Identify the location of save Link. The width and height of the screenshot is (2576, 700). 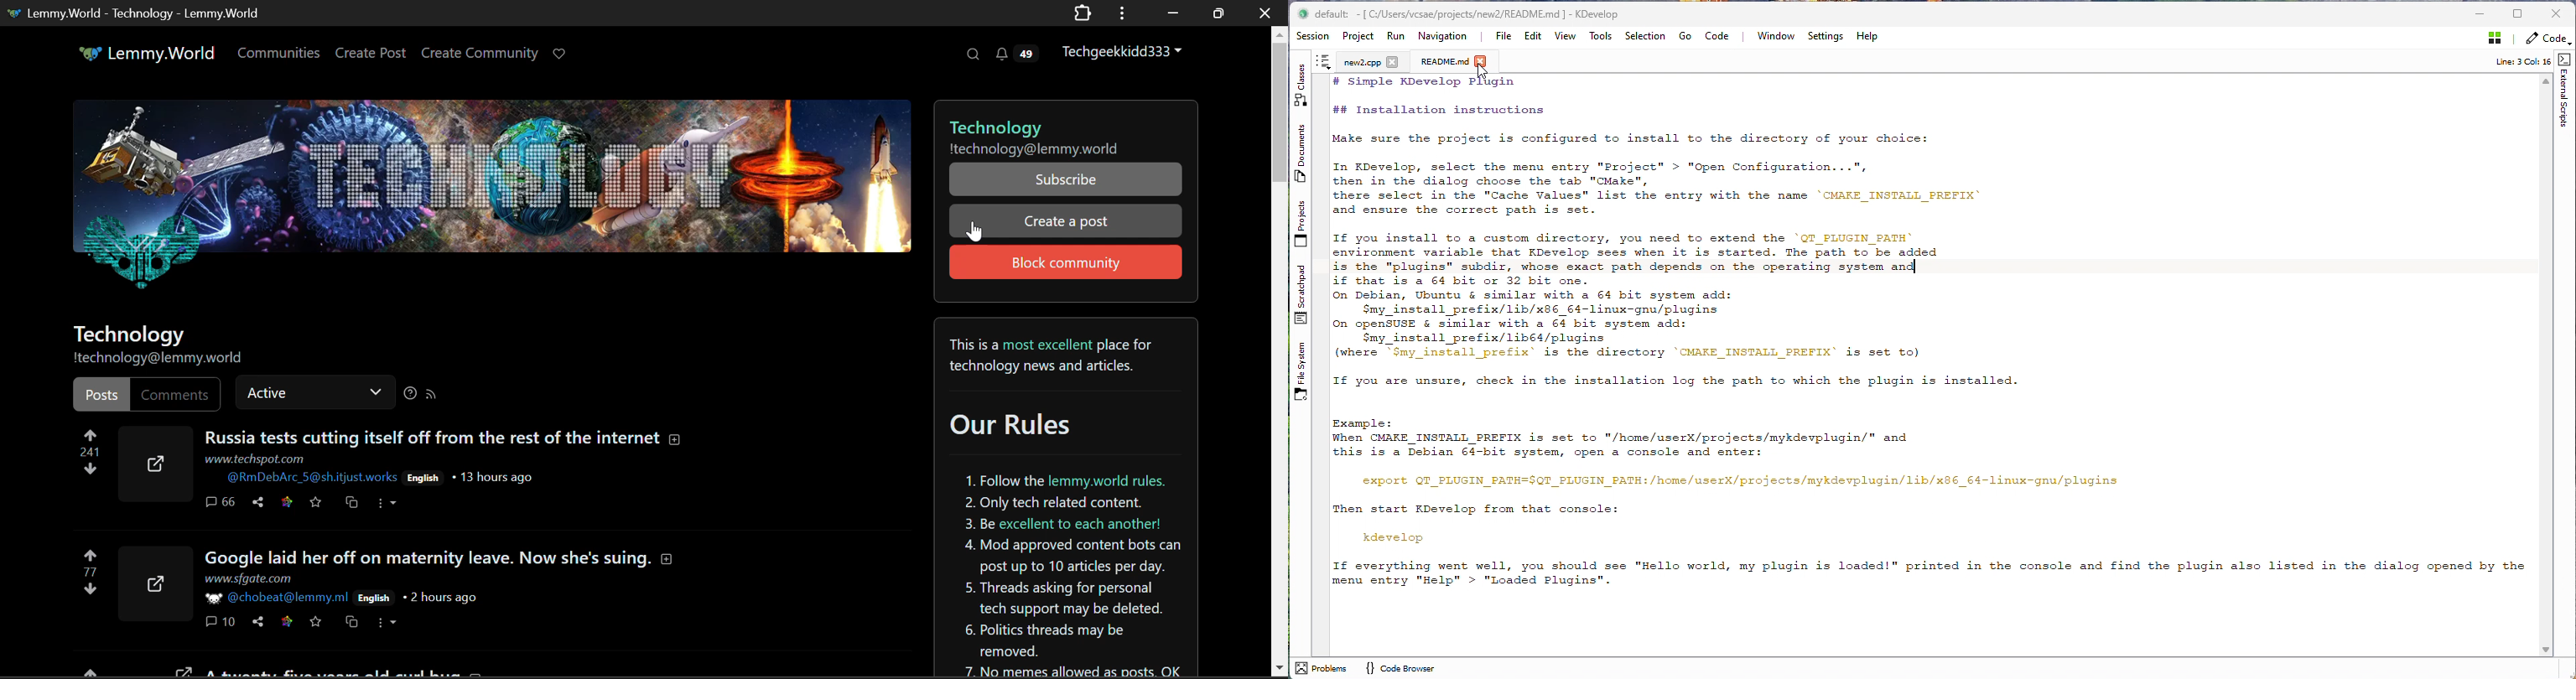
(286, 622).